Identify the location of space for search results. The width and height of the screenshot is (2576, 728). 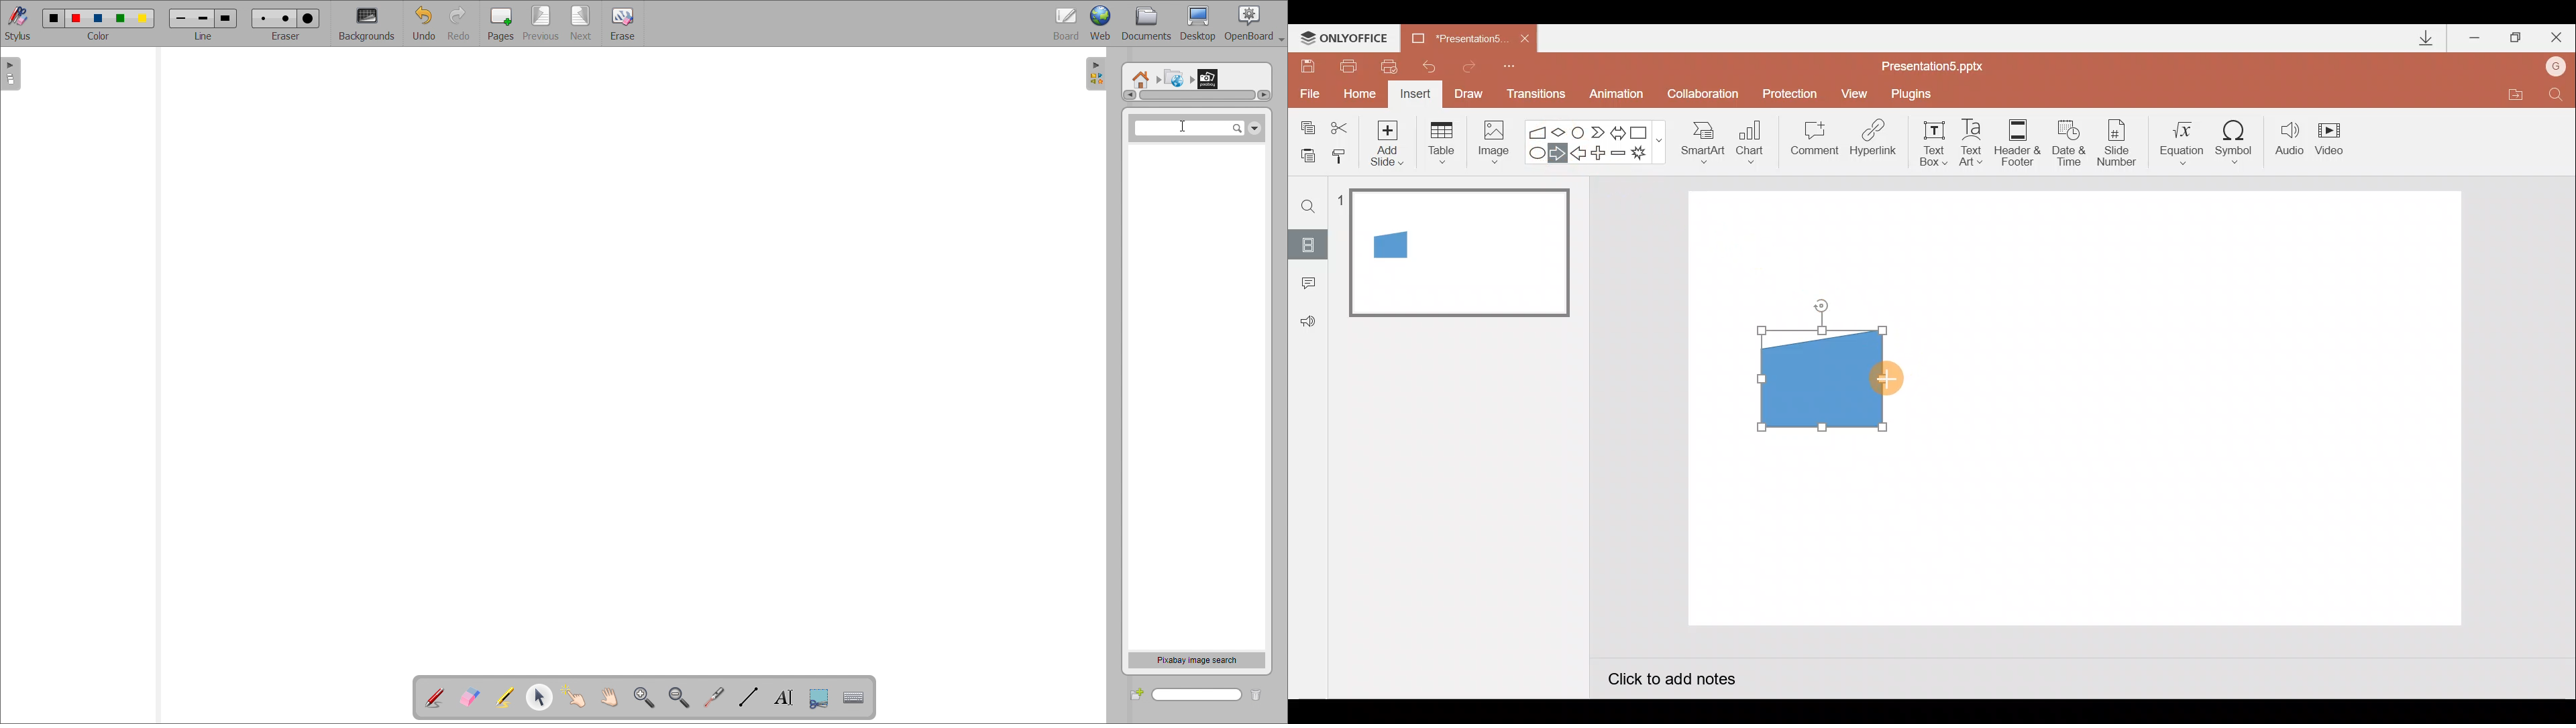
(1195, 397).